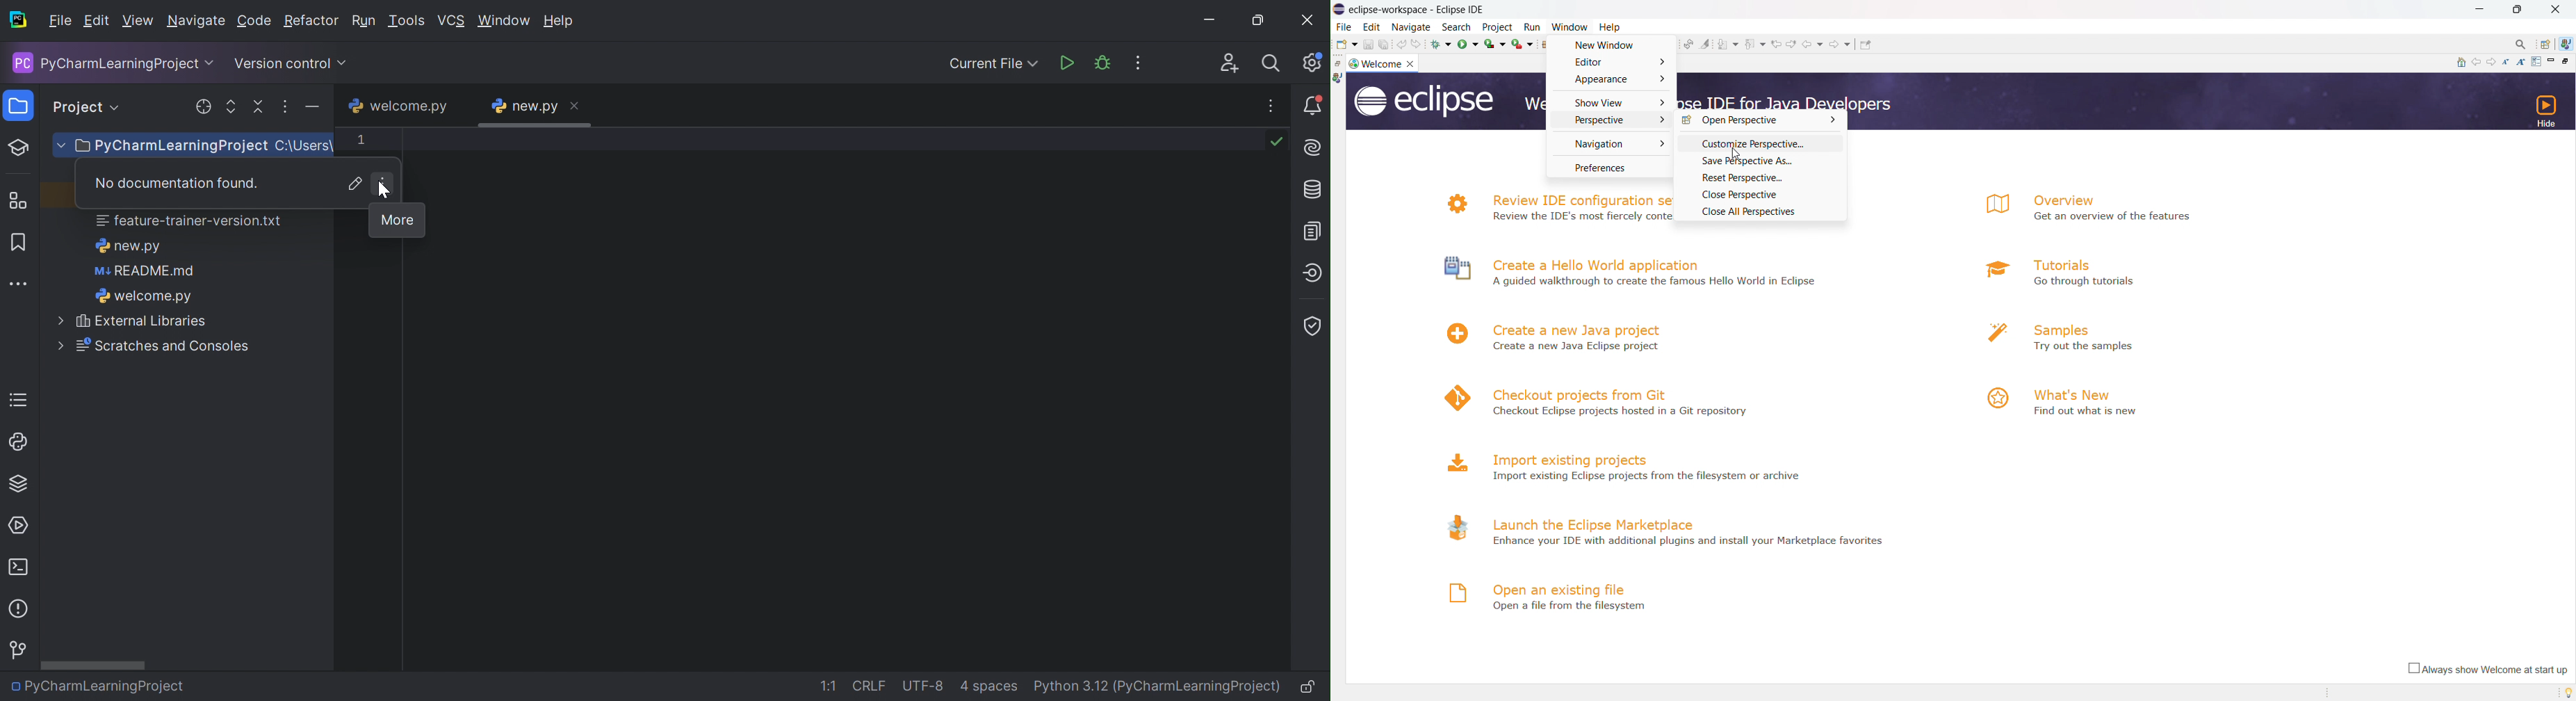 The height and width of the screenshot is (728, 2576). I want to click on logo, so click(1995, 398).